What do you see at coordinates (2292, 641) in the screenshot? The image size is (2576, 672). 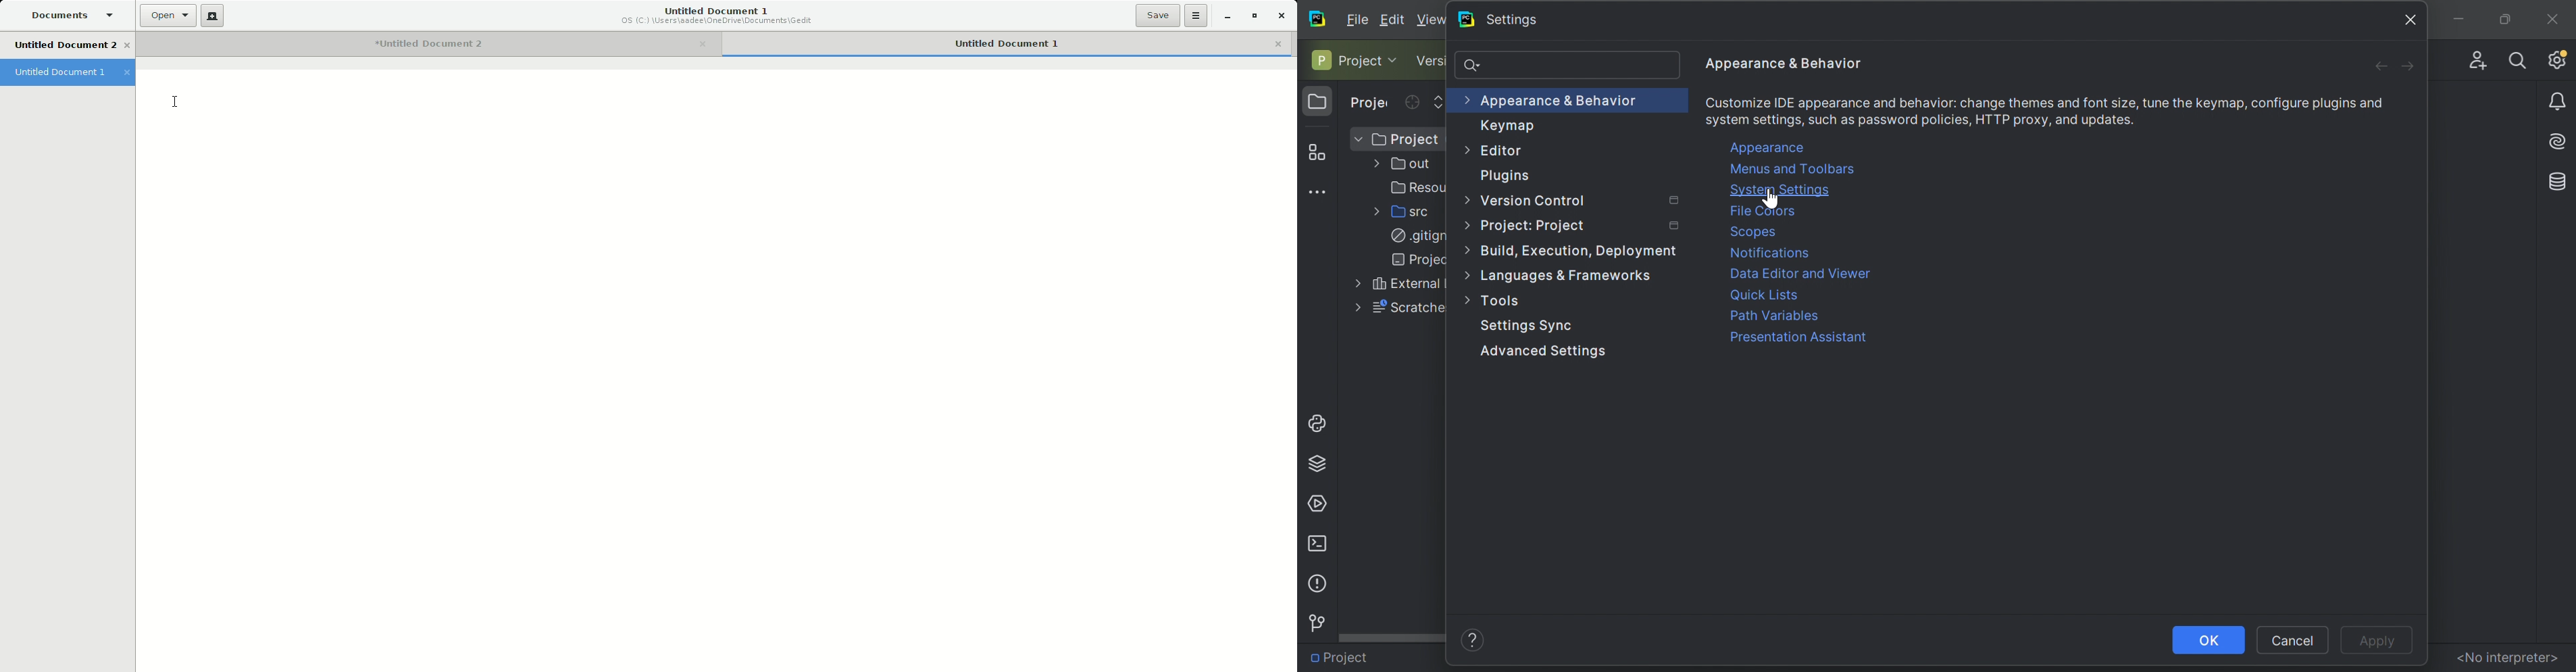 I see `Cancel` at bounding box center [2292, 641].